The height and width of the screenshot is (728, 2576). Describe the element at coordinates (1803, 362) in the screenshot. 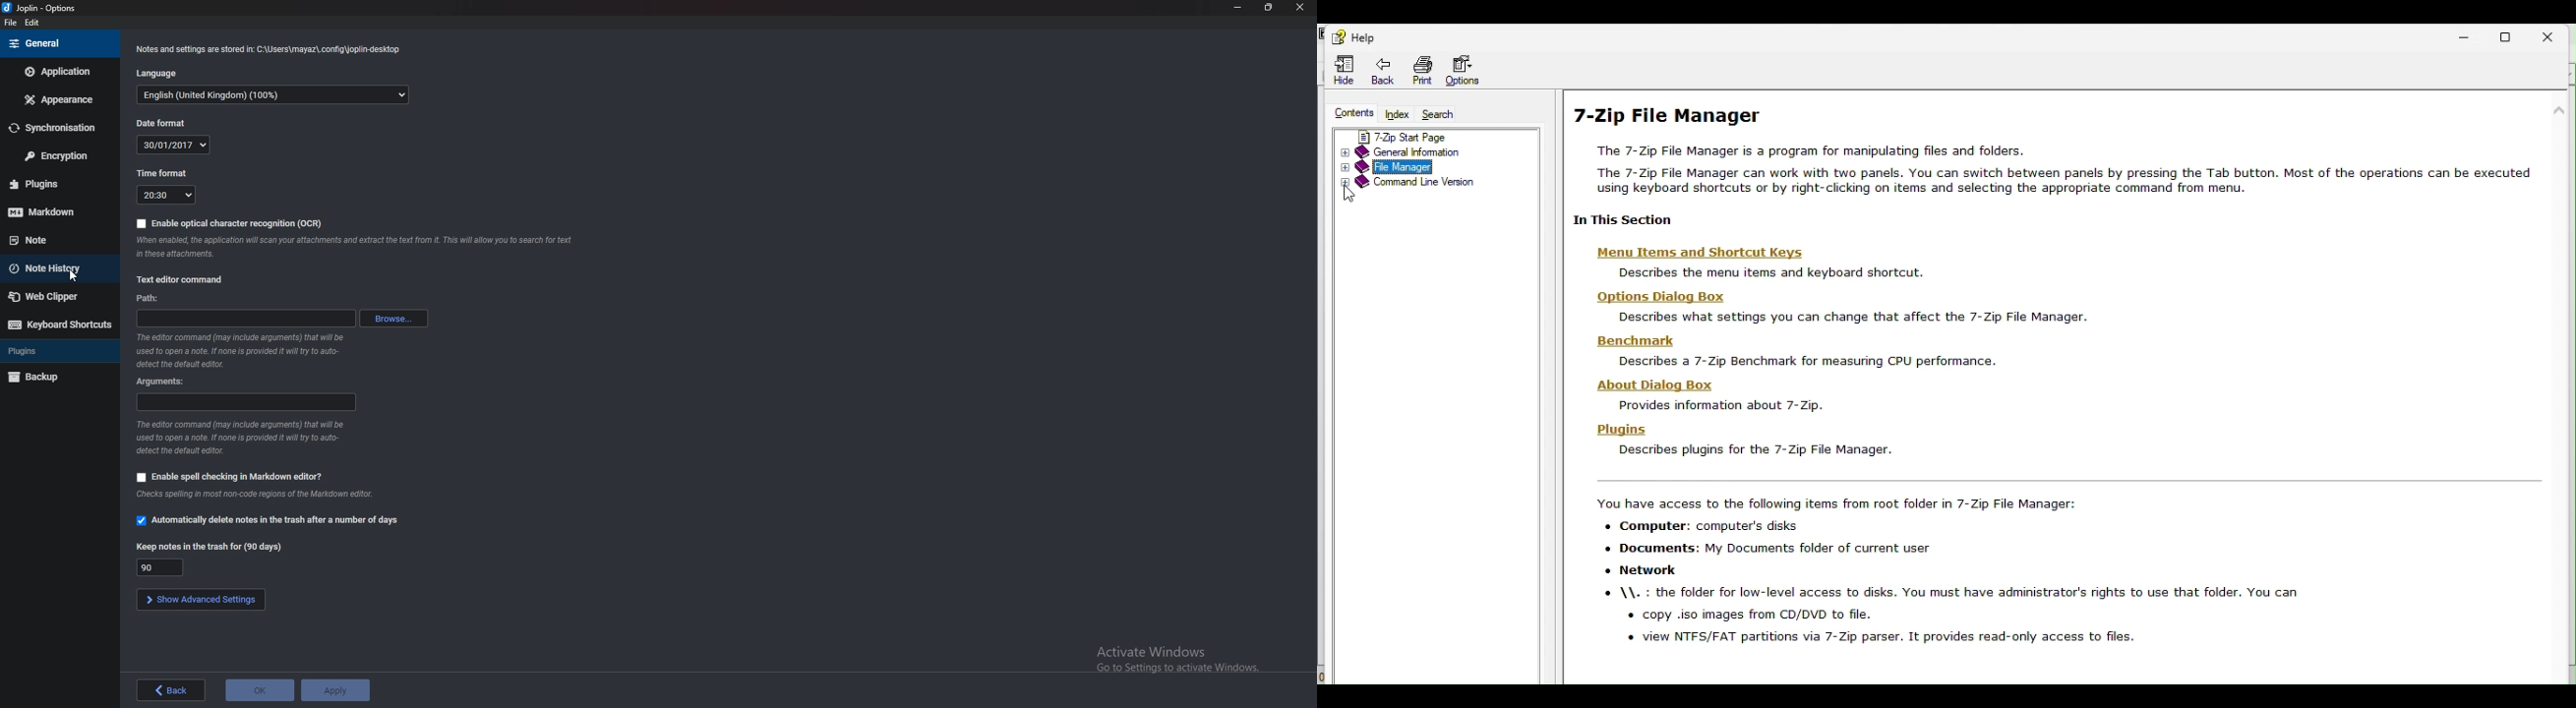

I see `Describes a 7-Zip Benchmark for measuring CPU performance.` at that location.